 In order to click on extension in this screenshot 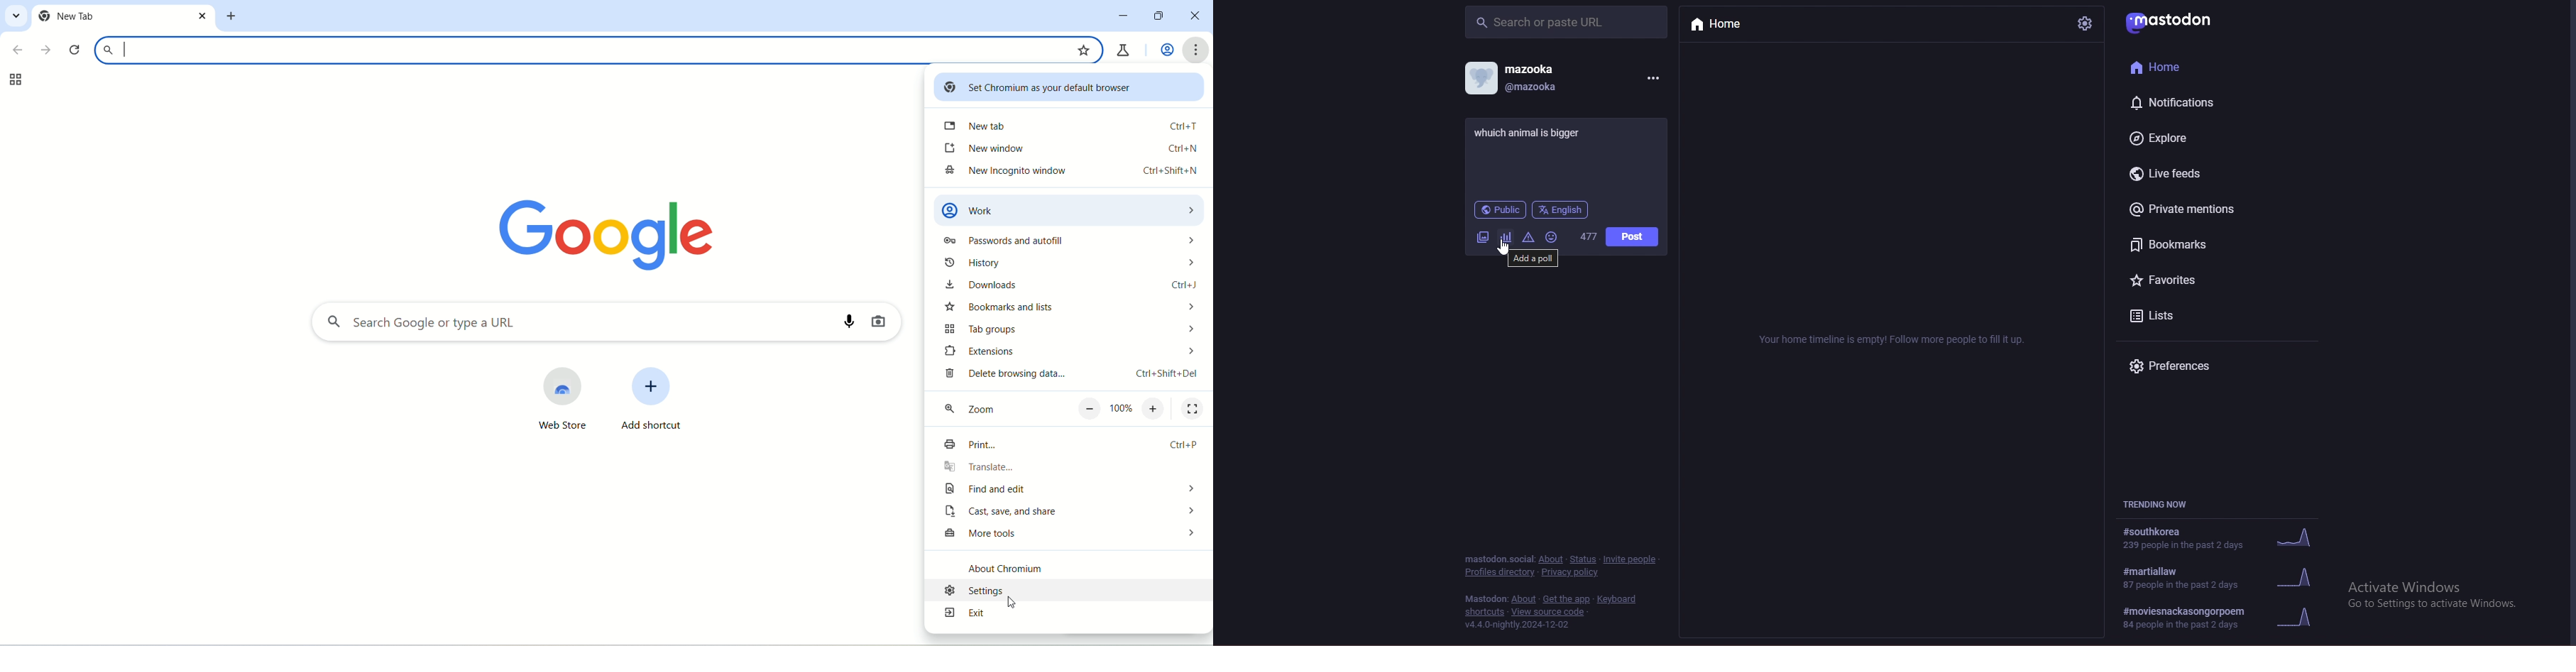, I will do `click(1066, 353)`.